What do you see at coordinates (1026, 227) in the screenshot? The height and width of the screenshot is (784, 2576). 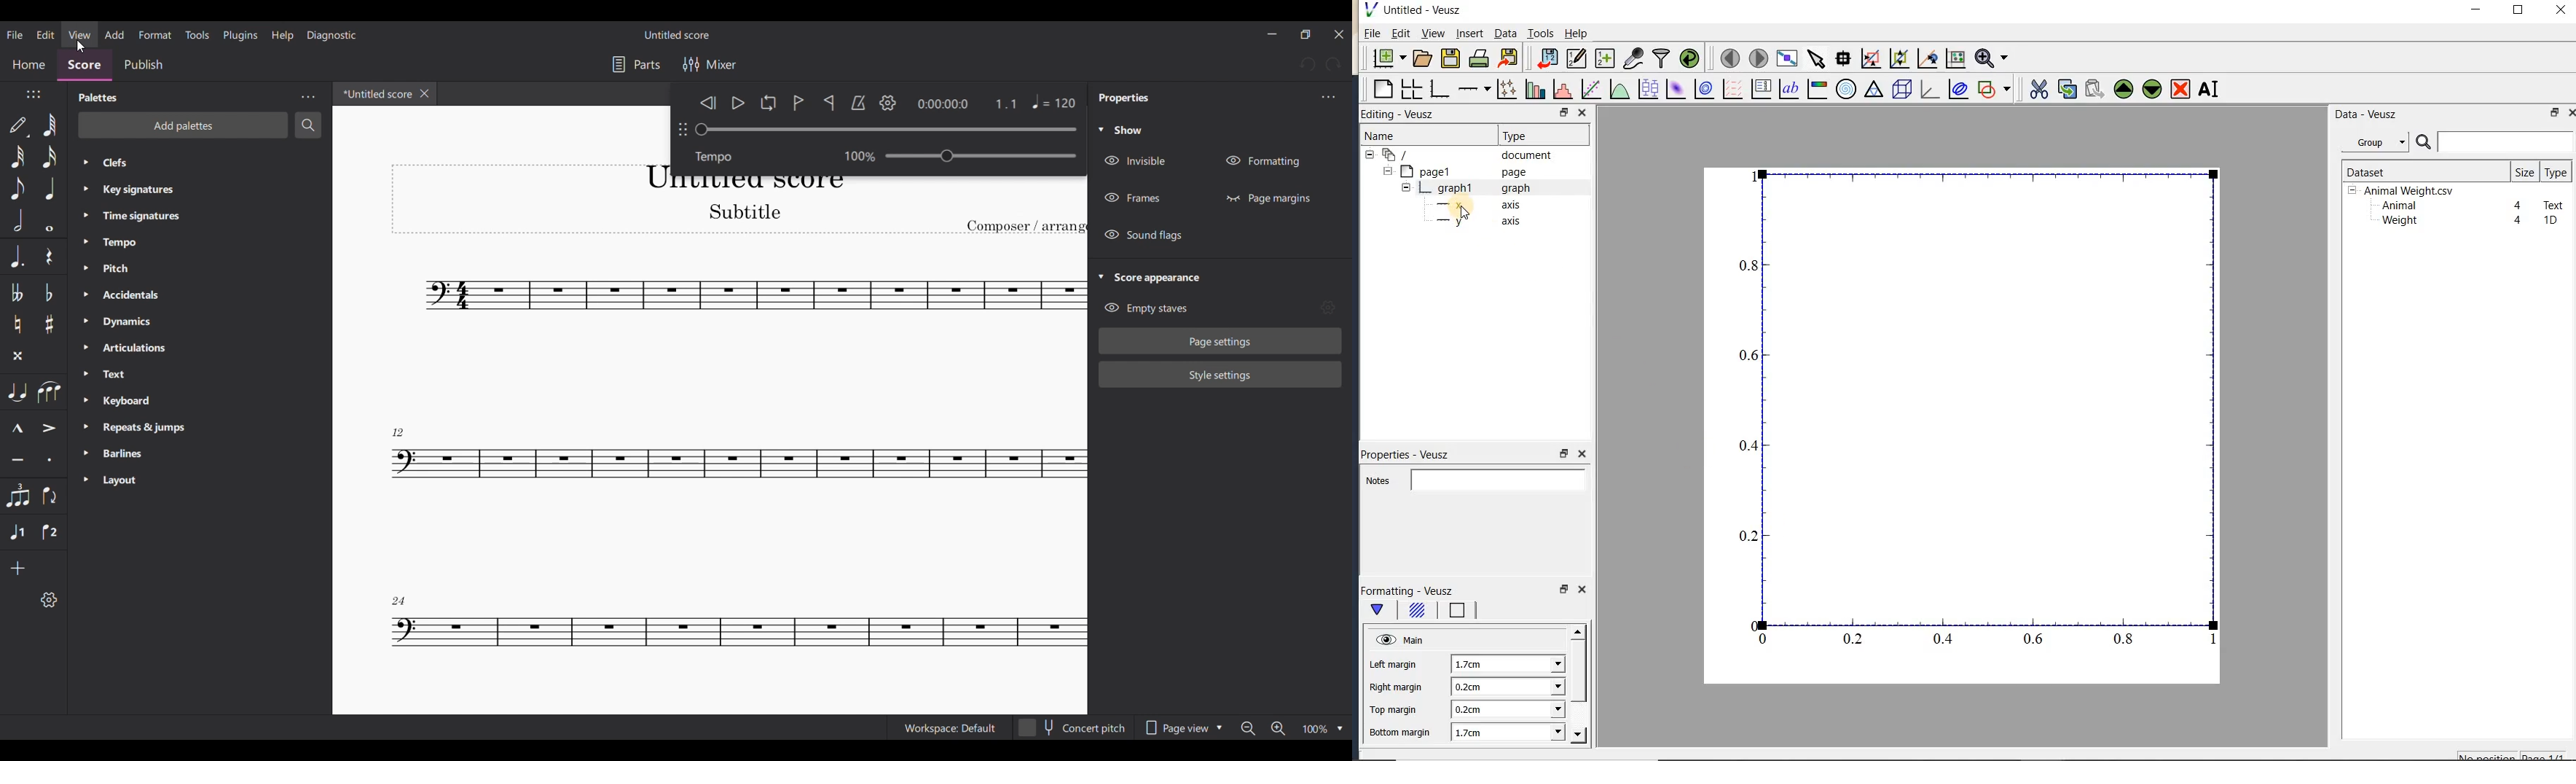 I see `Composer / arrang` at bounding box center [1026, 227].